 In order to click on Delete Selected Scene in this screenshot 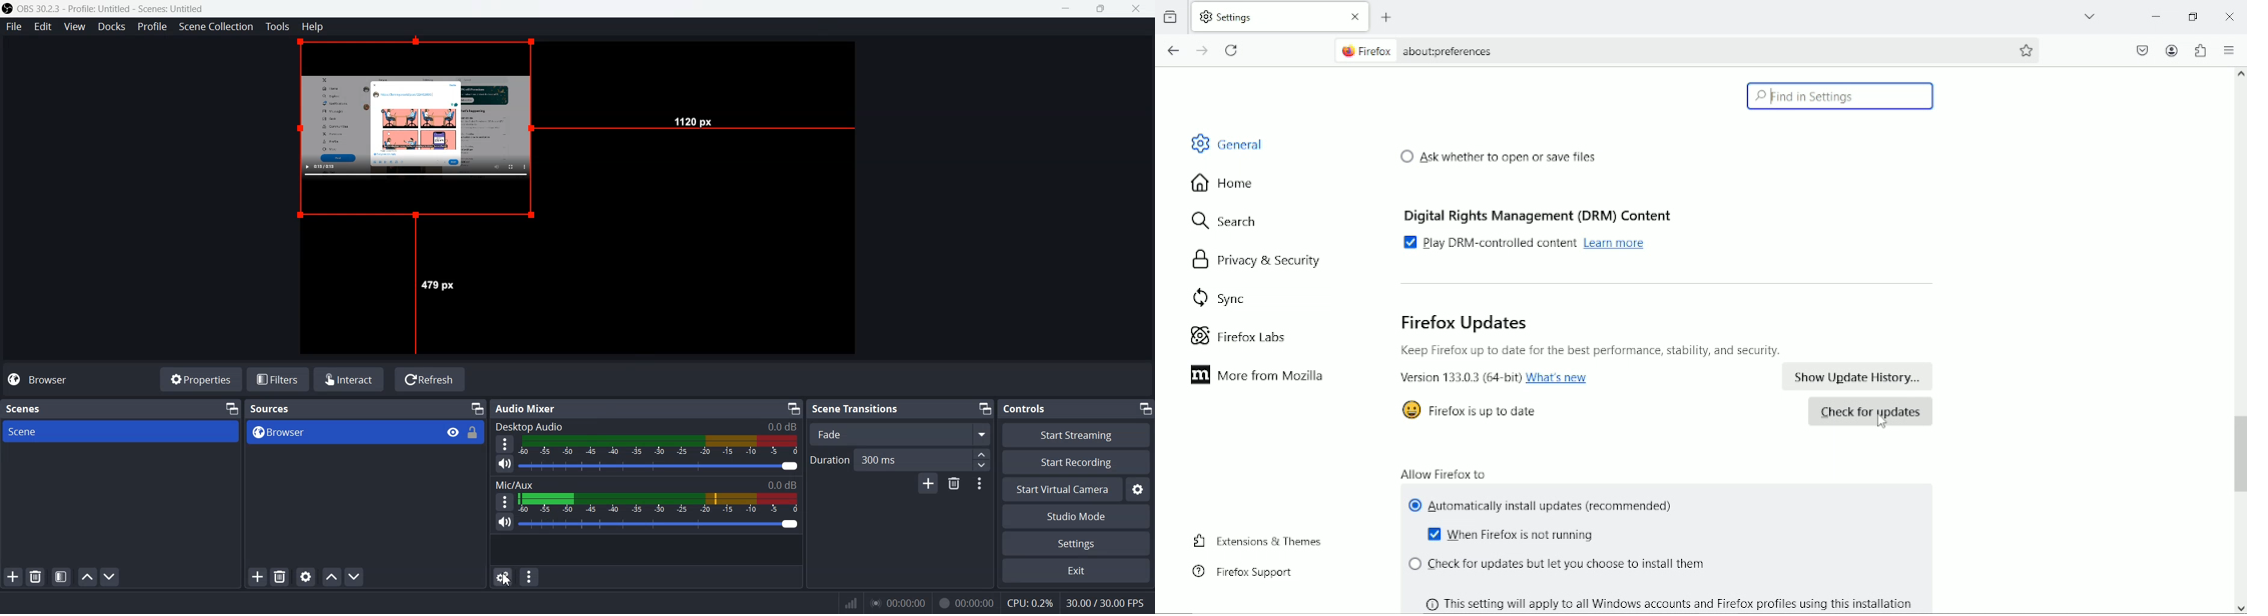, I will do `click(35, 577)`.